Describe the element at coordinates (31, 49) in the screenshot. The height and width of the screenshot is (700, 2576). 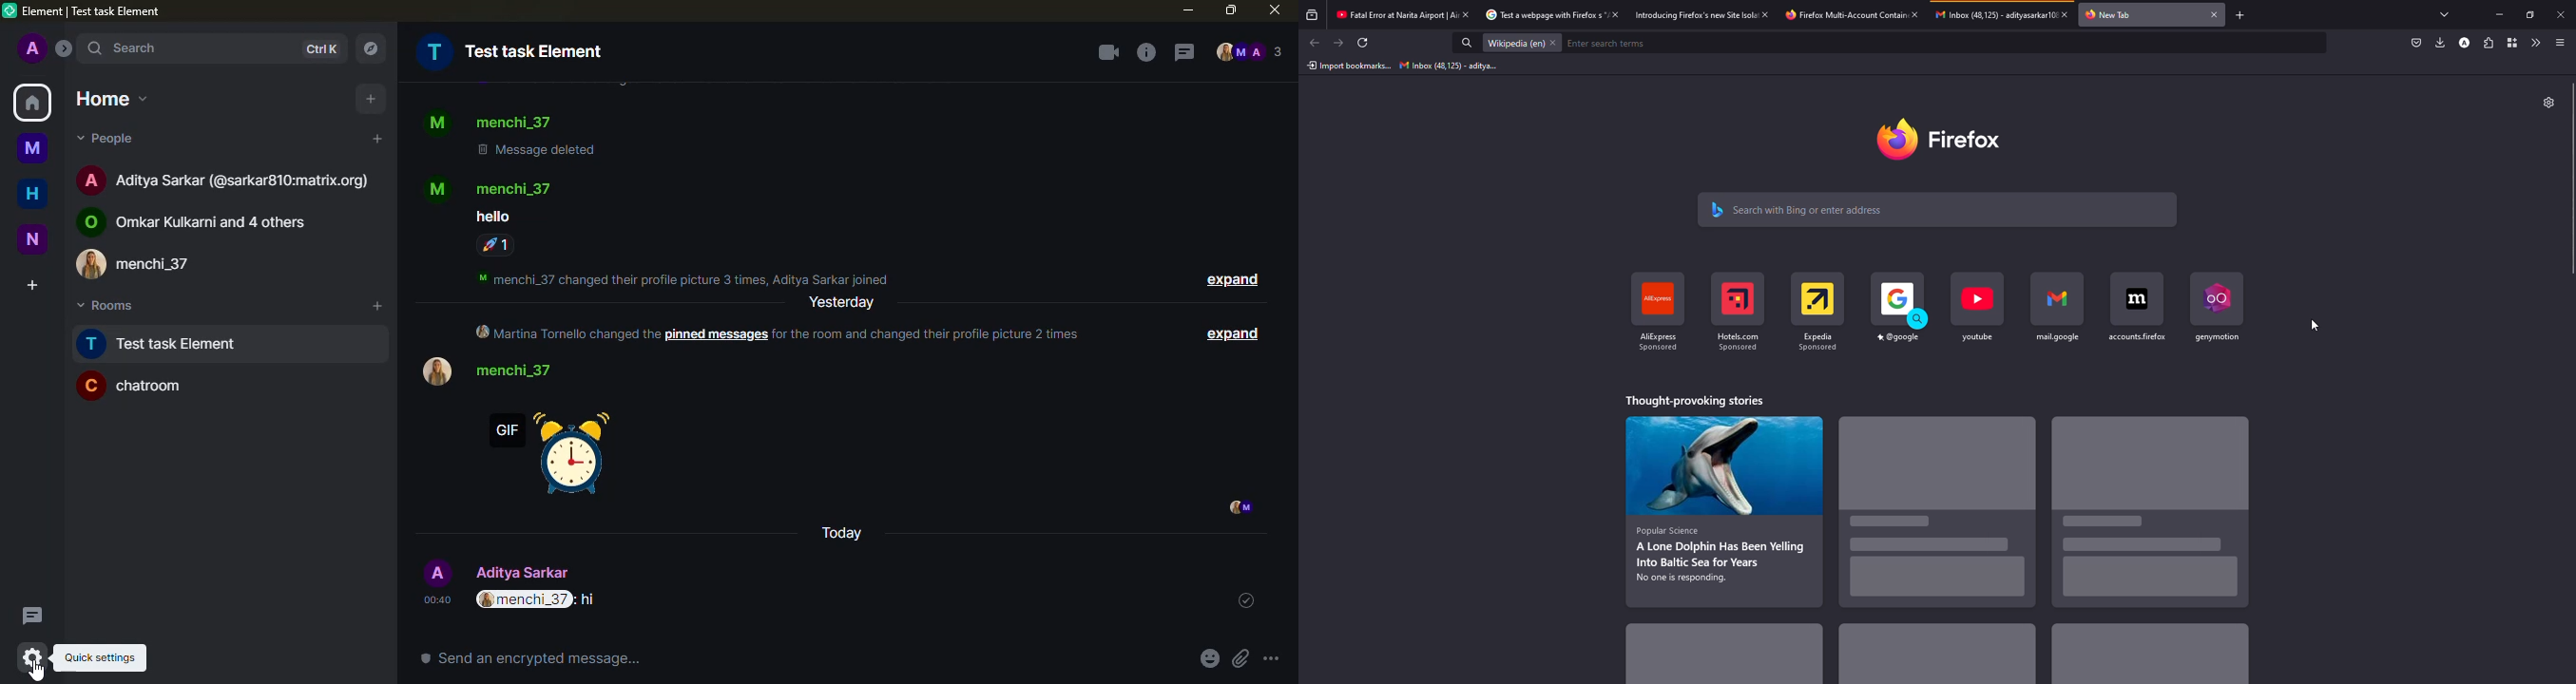
I see `profile` at that location.